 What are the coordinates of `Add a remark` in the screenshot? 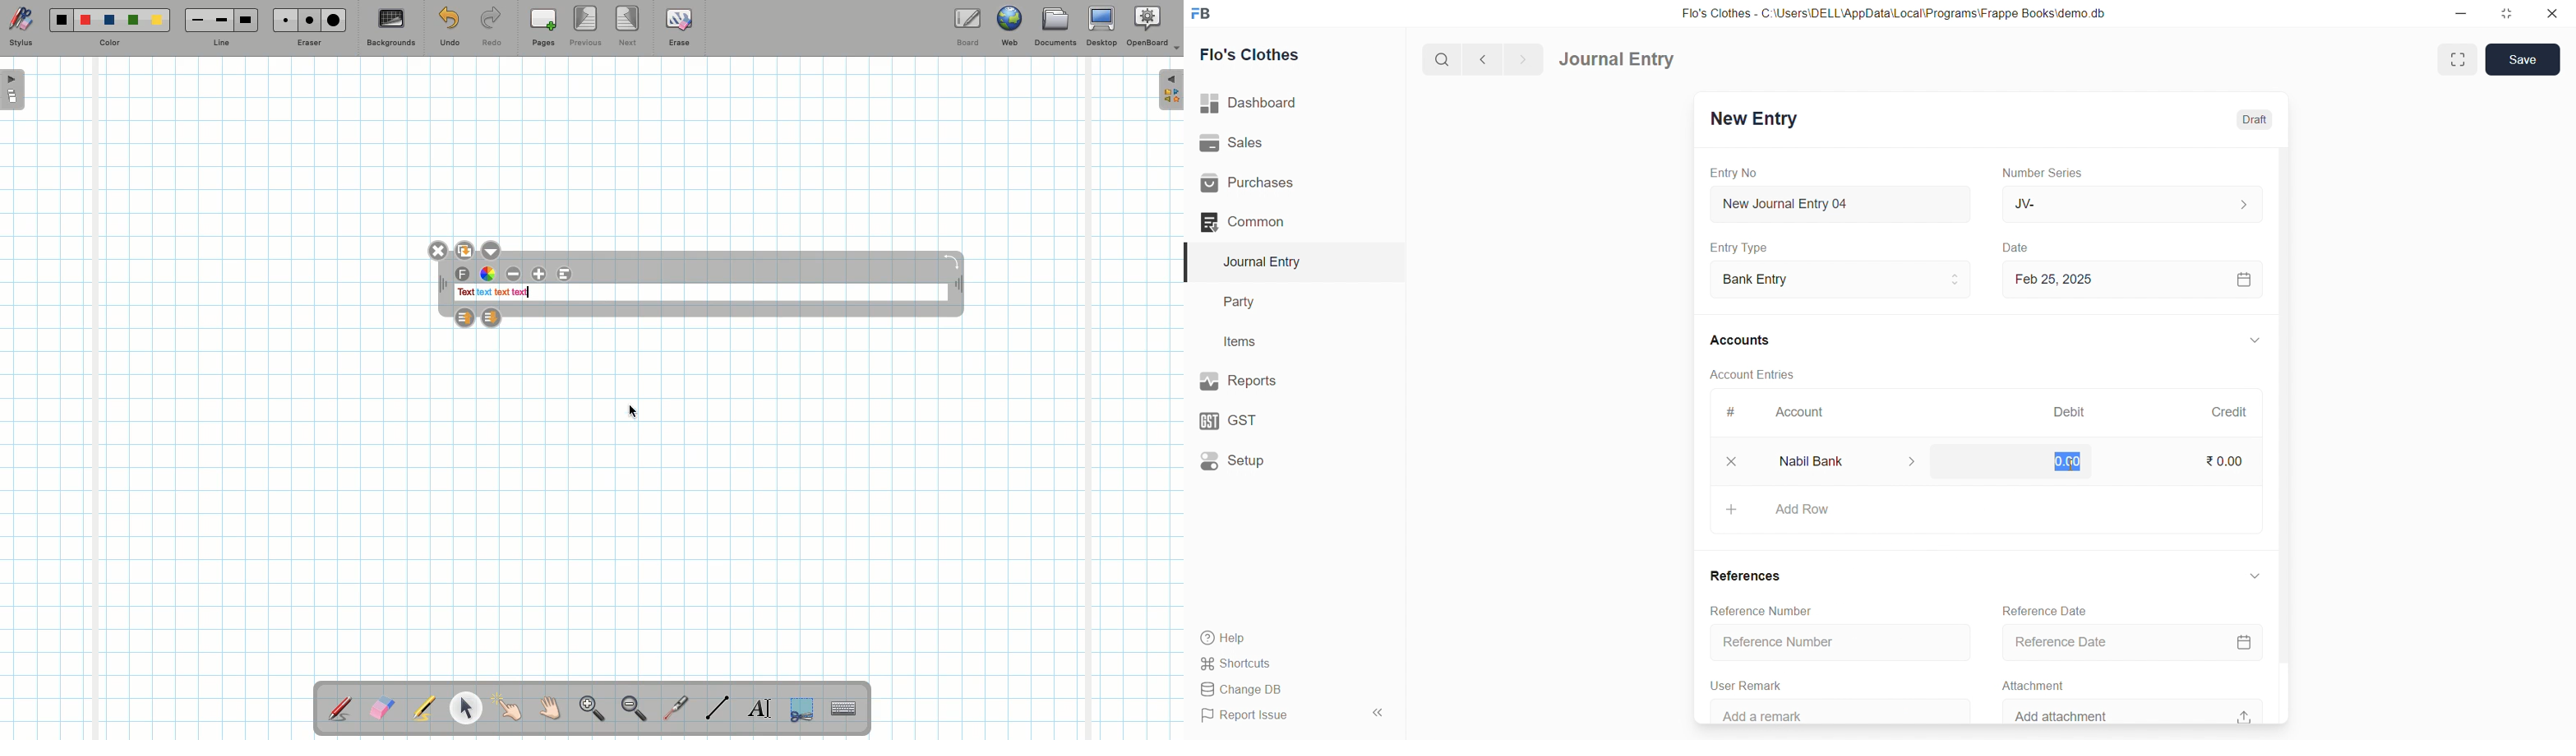 It's located at (1827, 712).